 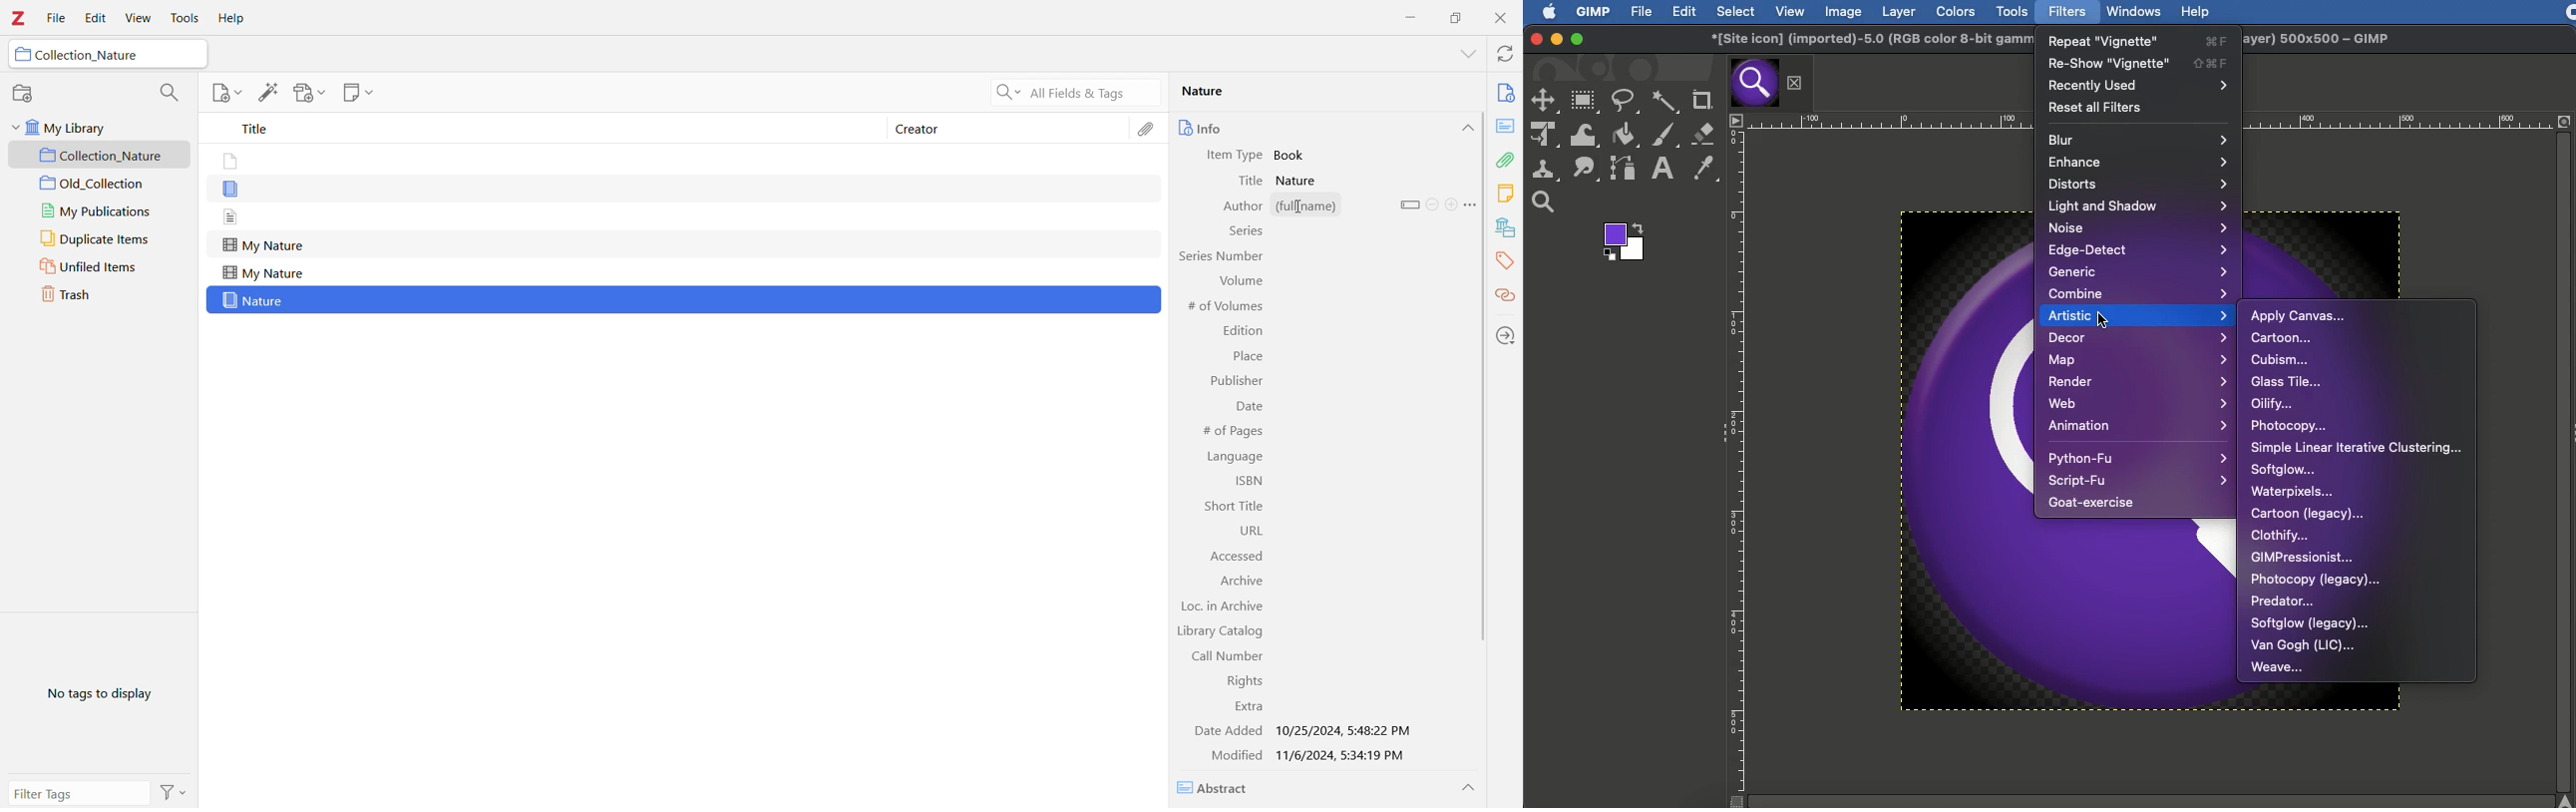 What do you see at coordinates (1505, 297) in the screenshot?
I see `Related` at bounding box center [1505, 297].